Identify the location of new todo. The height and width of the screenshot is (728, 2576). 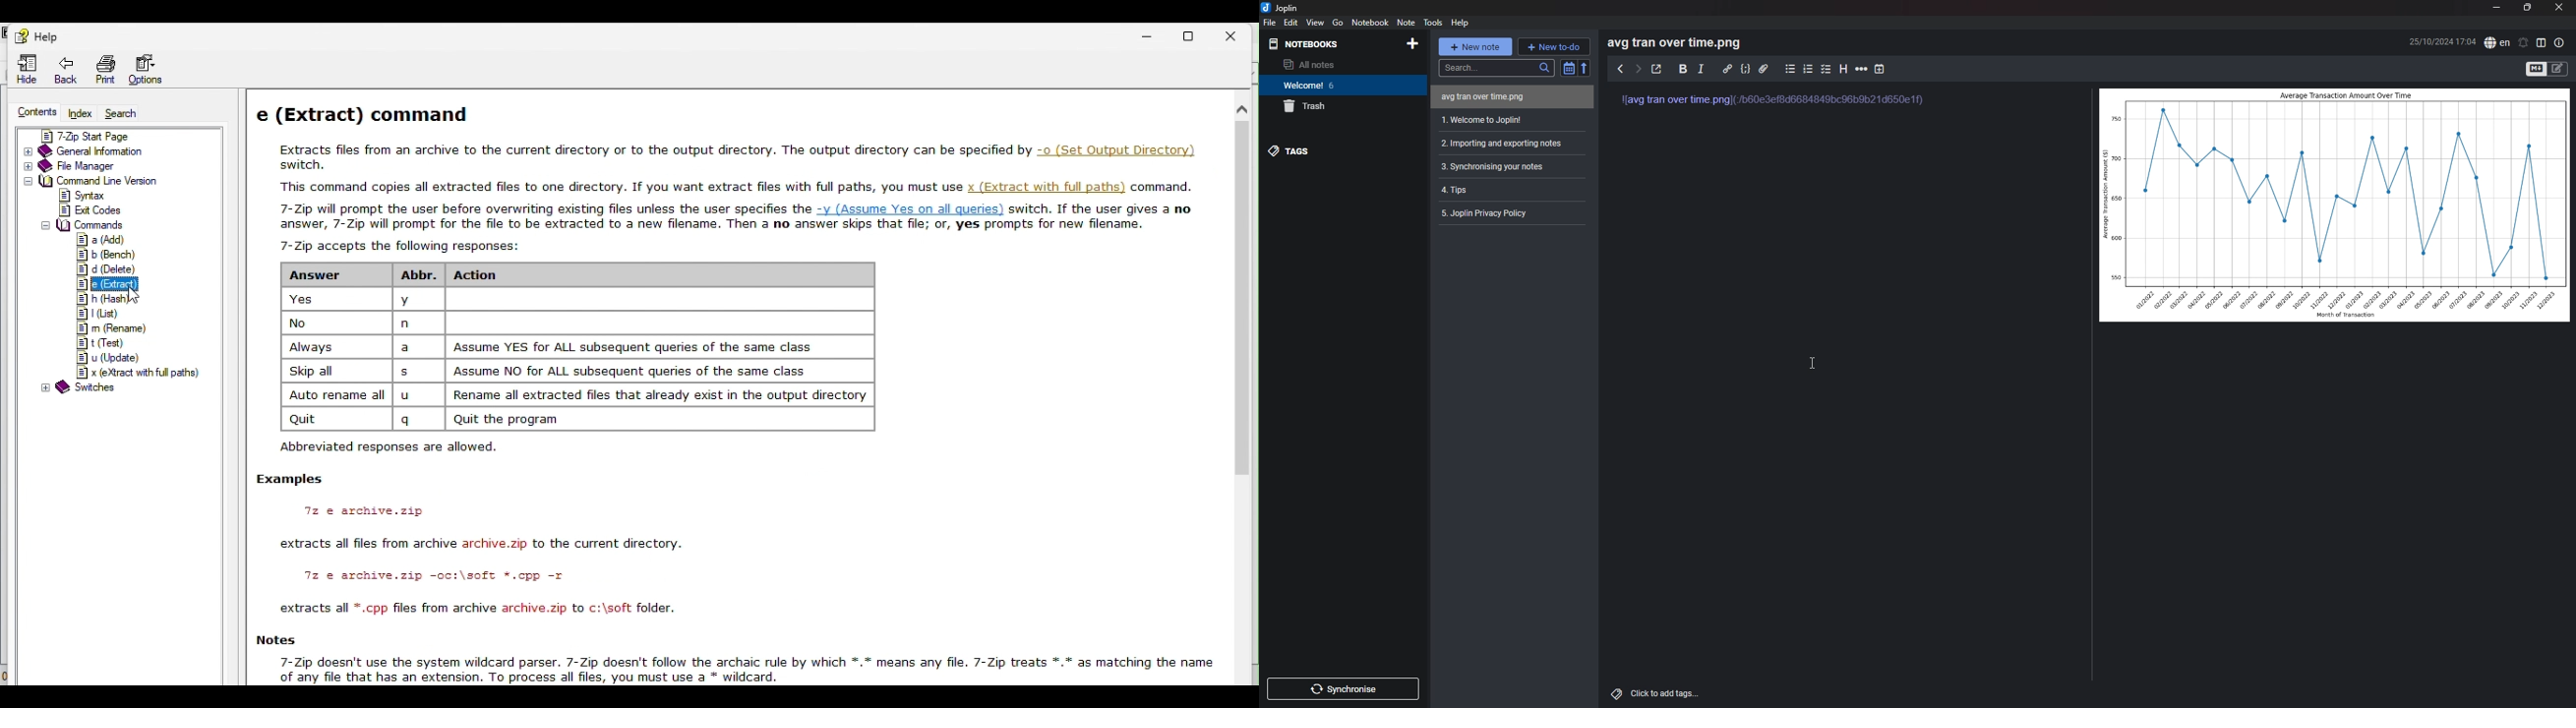
(1553, 46).